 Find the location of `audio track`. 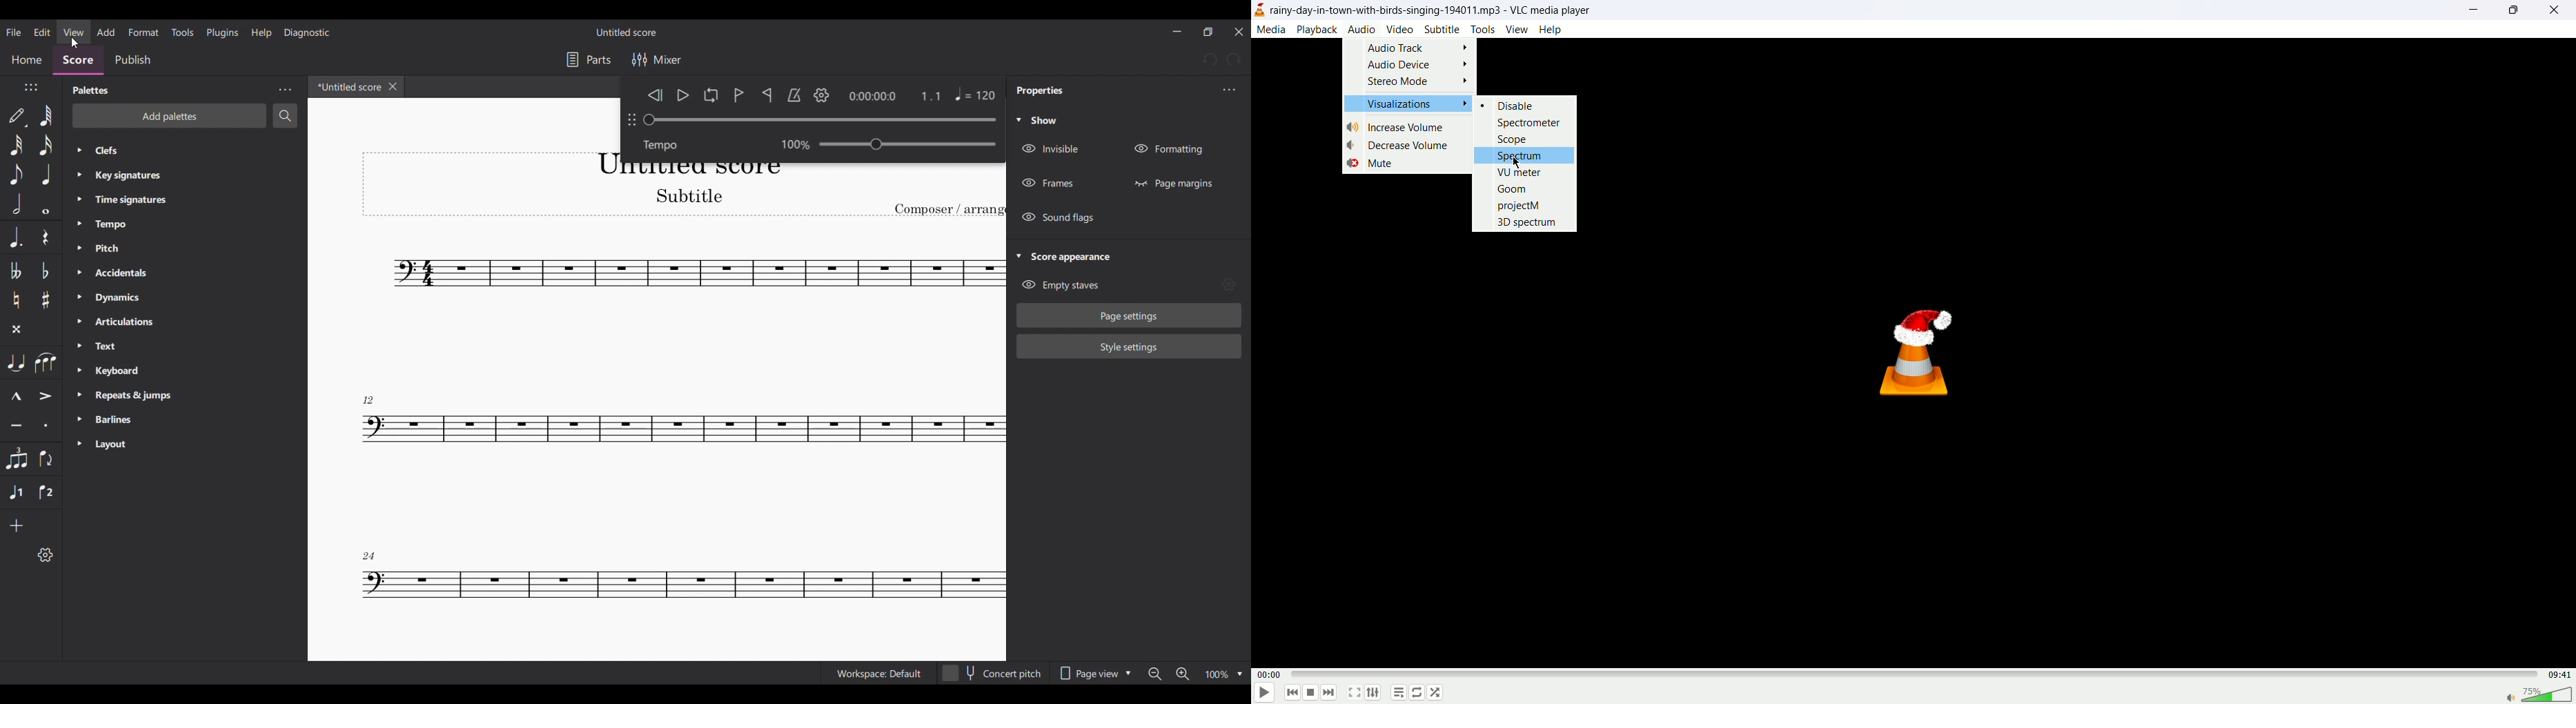

audio track is located at coordinates (1418, 47).